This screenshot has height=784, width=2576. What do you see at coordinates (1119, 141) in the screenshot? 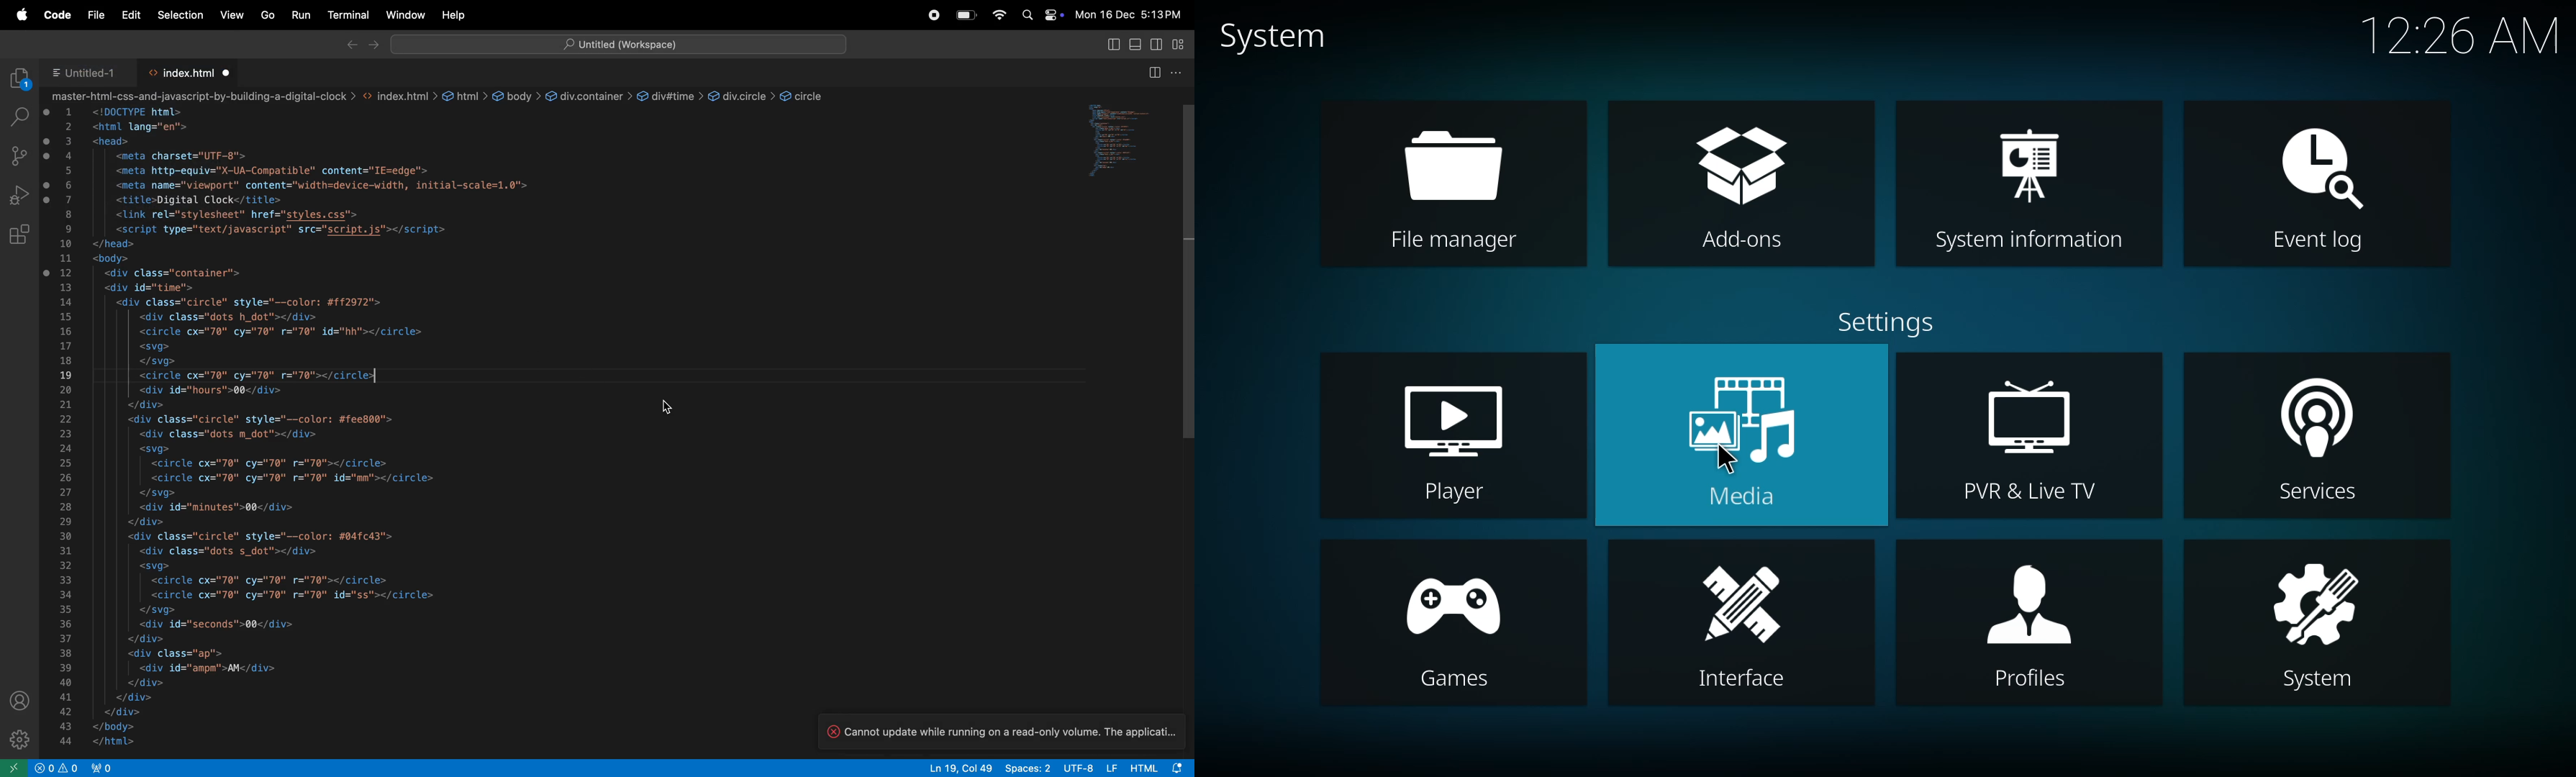
I see `code window` at bounding box center [1119, 141].